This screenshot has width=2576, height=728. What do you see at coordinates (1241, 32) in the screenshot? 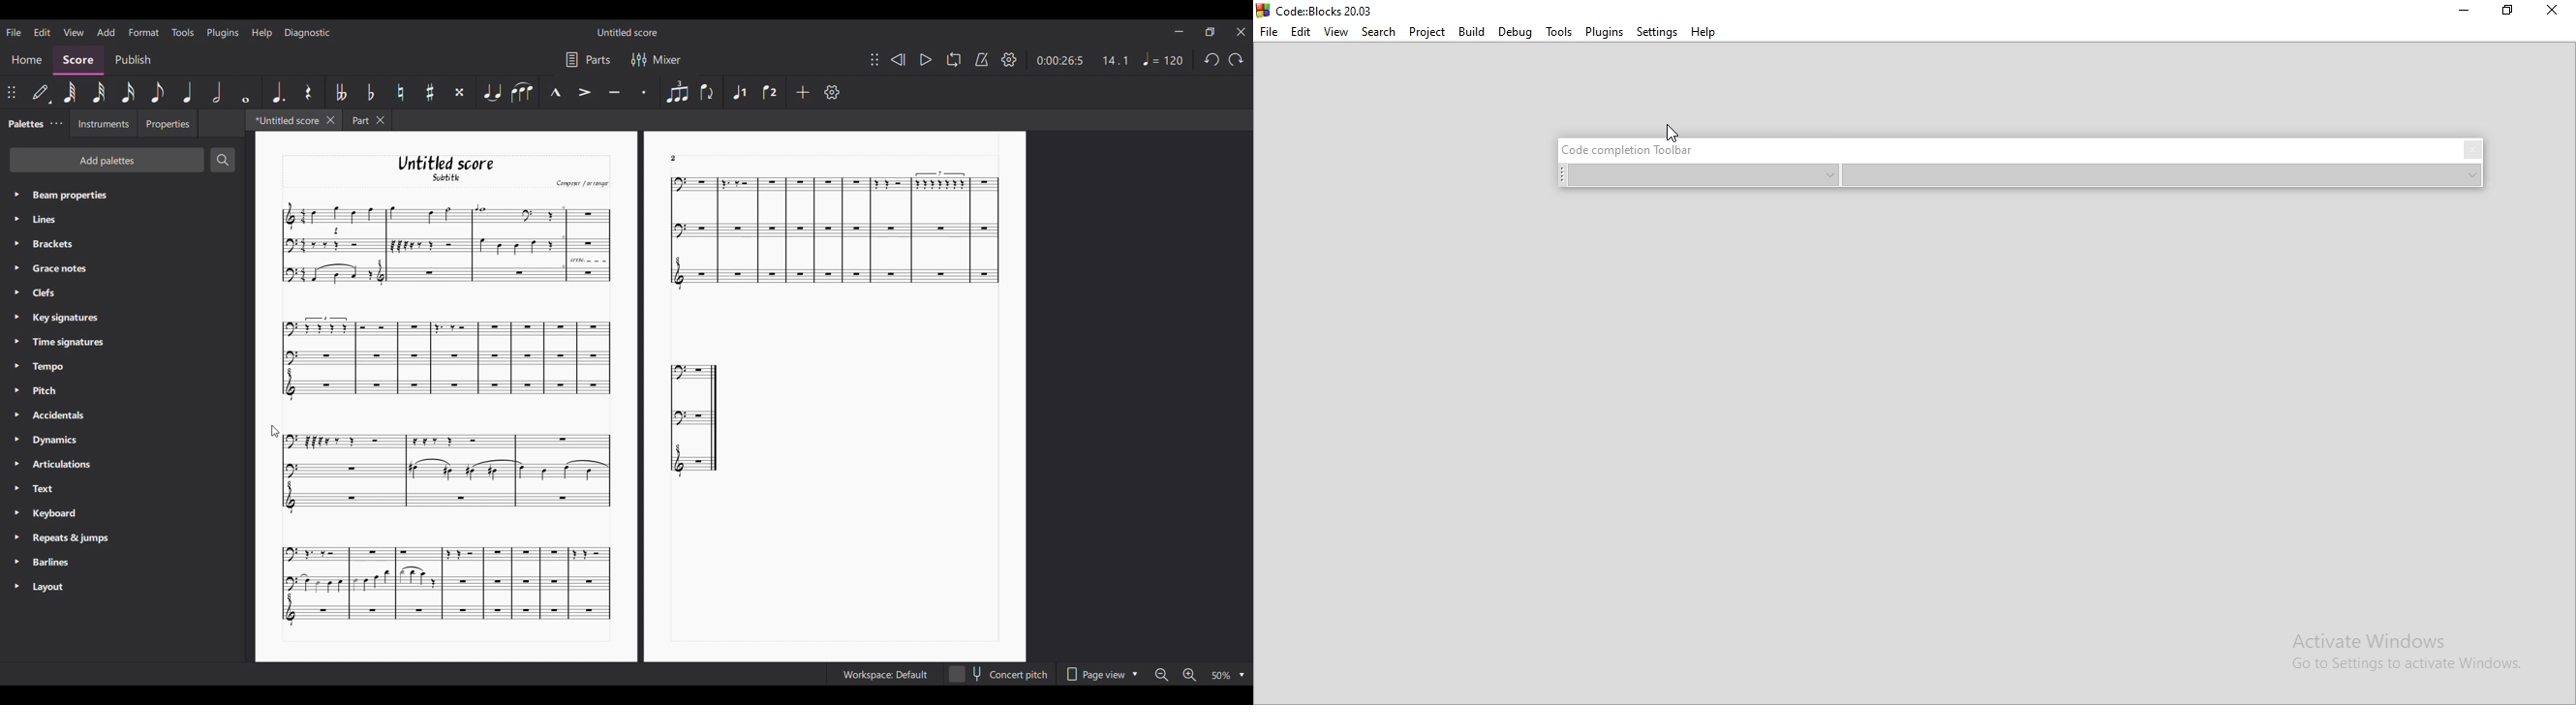
I see `Close interface` at bounding box center [1241, 32].